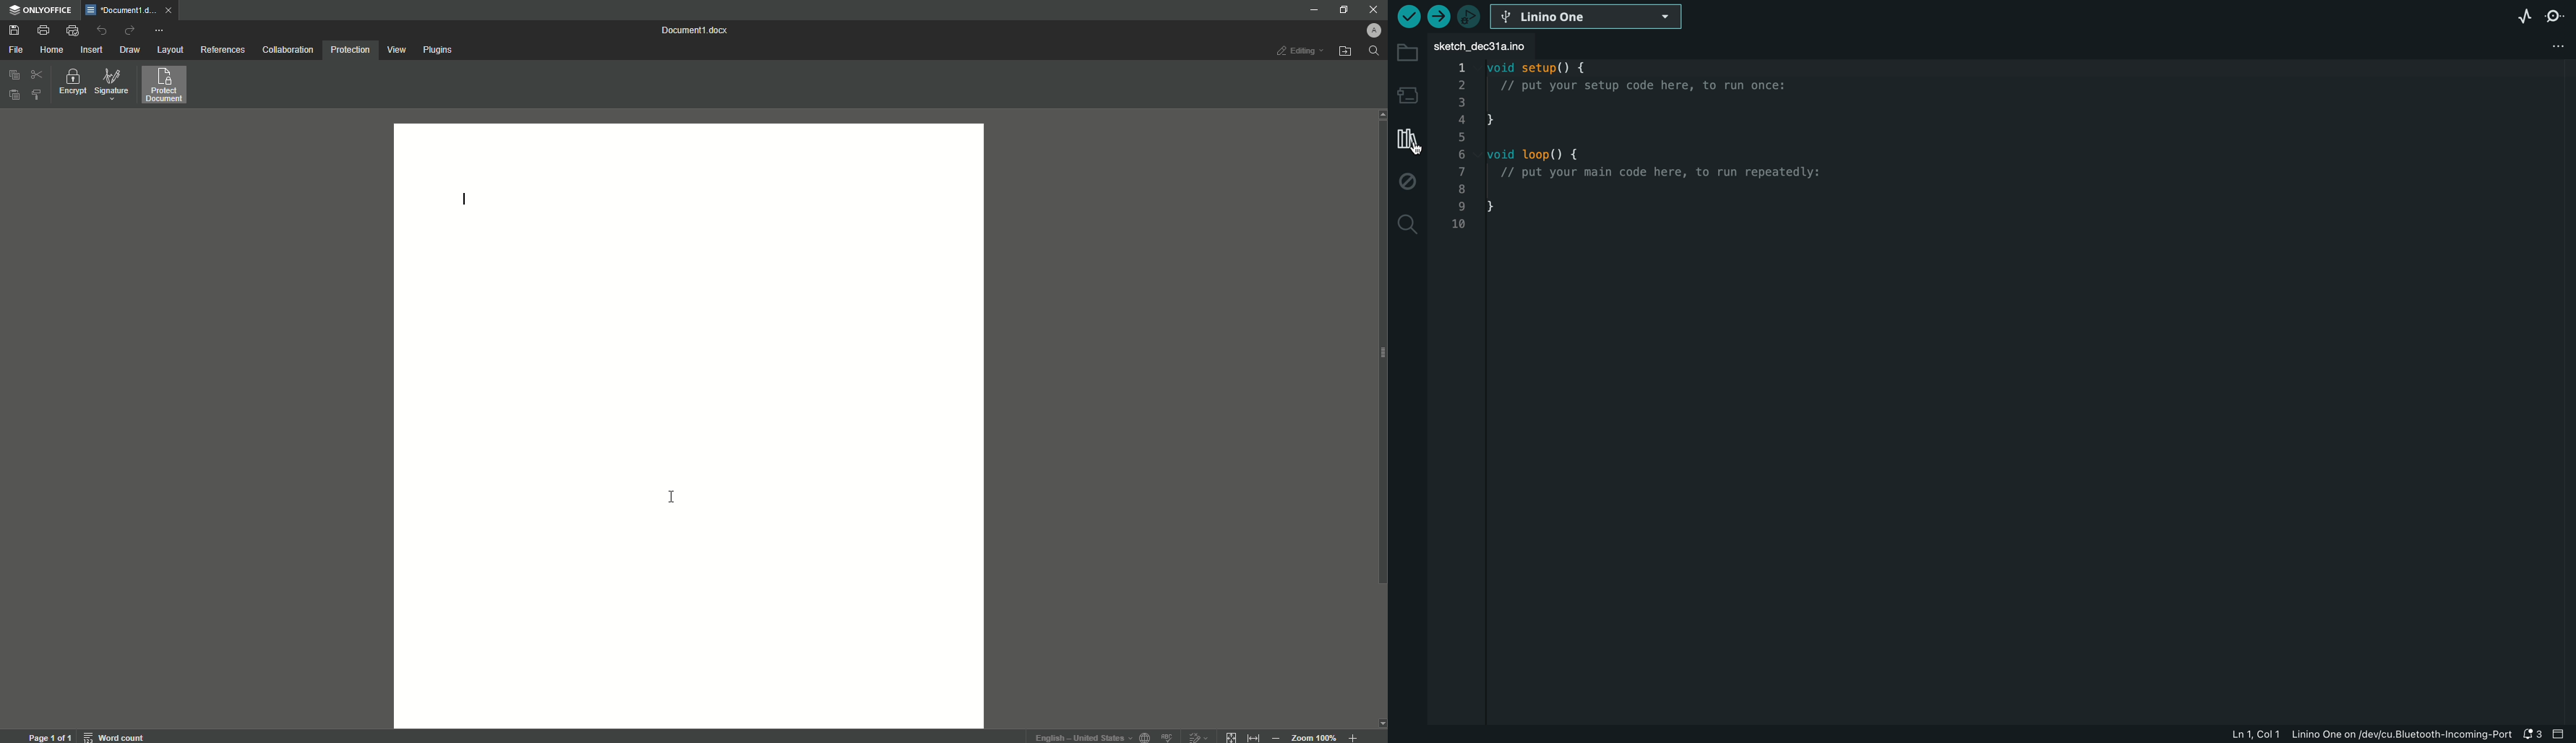  What do you see at coordinates (288, 49) in the screenshot?
I see `Collaboration` at bounding box center [288, 49].